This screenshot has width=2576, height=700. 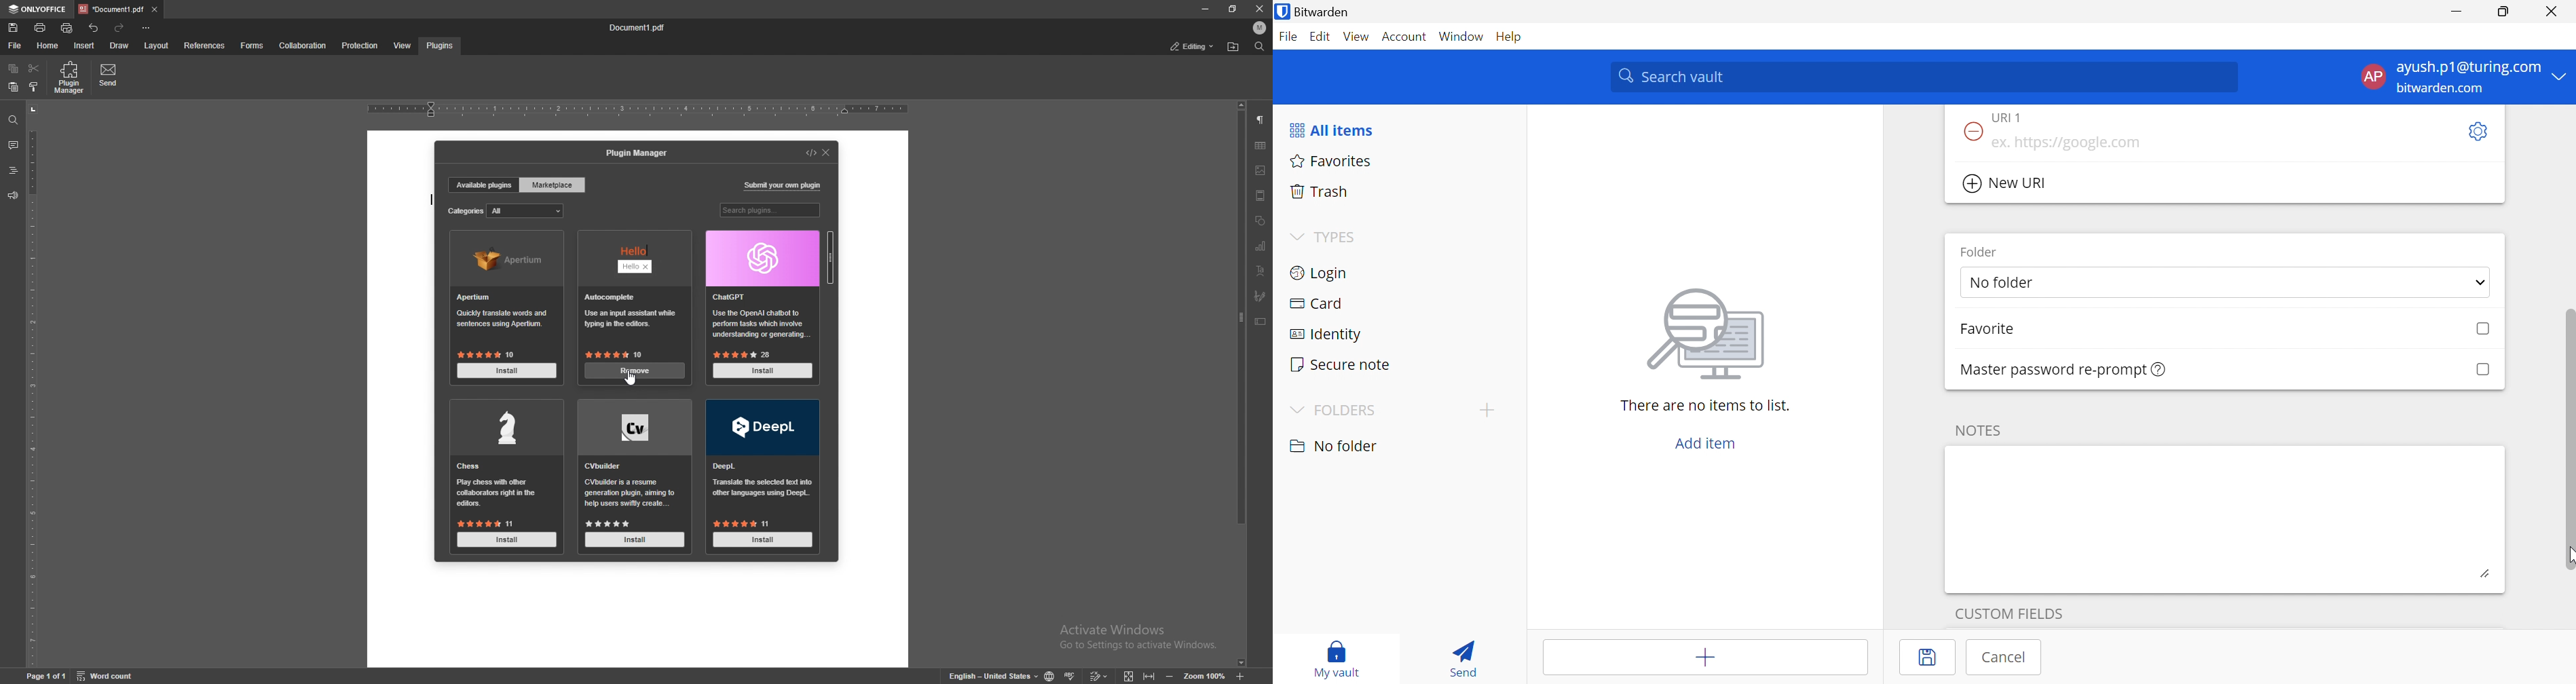 I want to click on search plugins, so click(x=770, y=210).